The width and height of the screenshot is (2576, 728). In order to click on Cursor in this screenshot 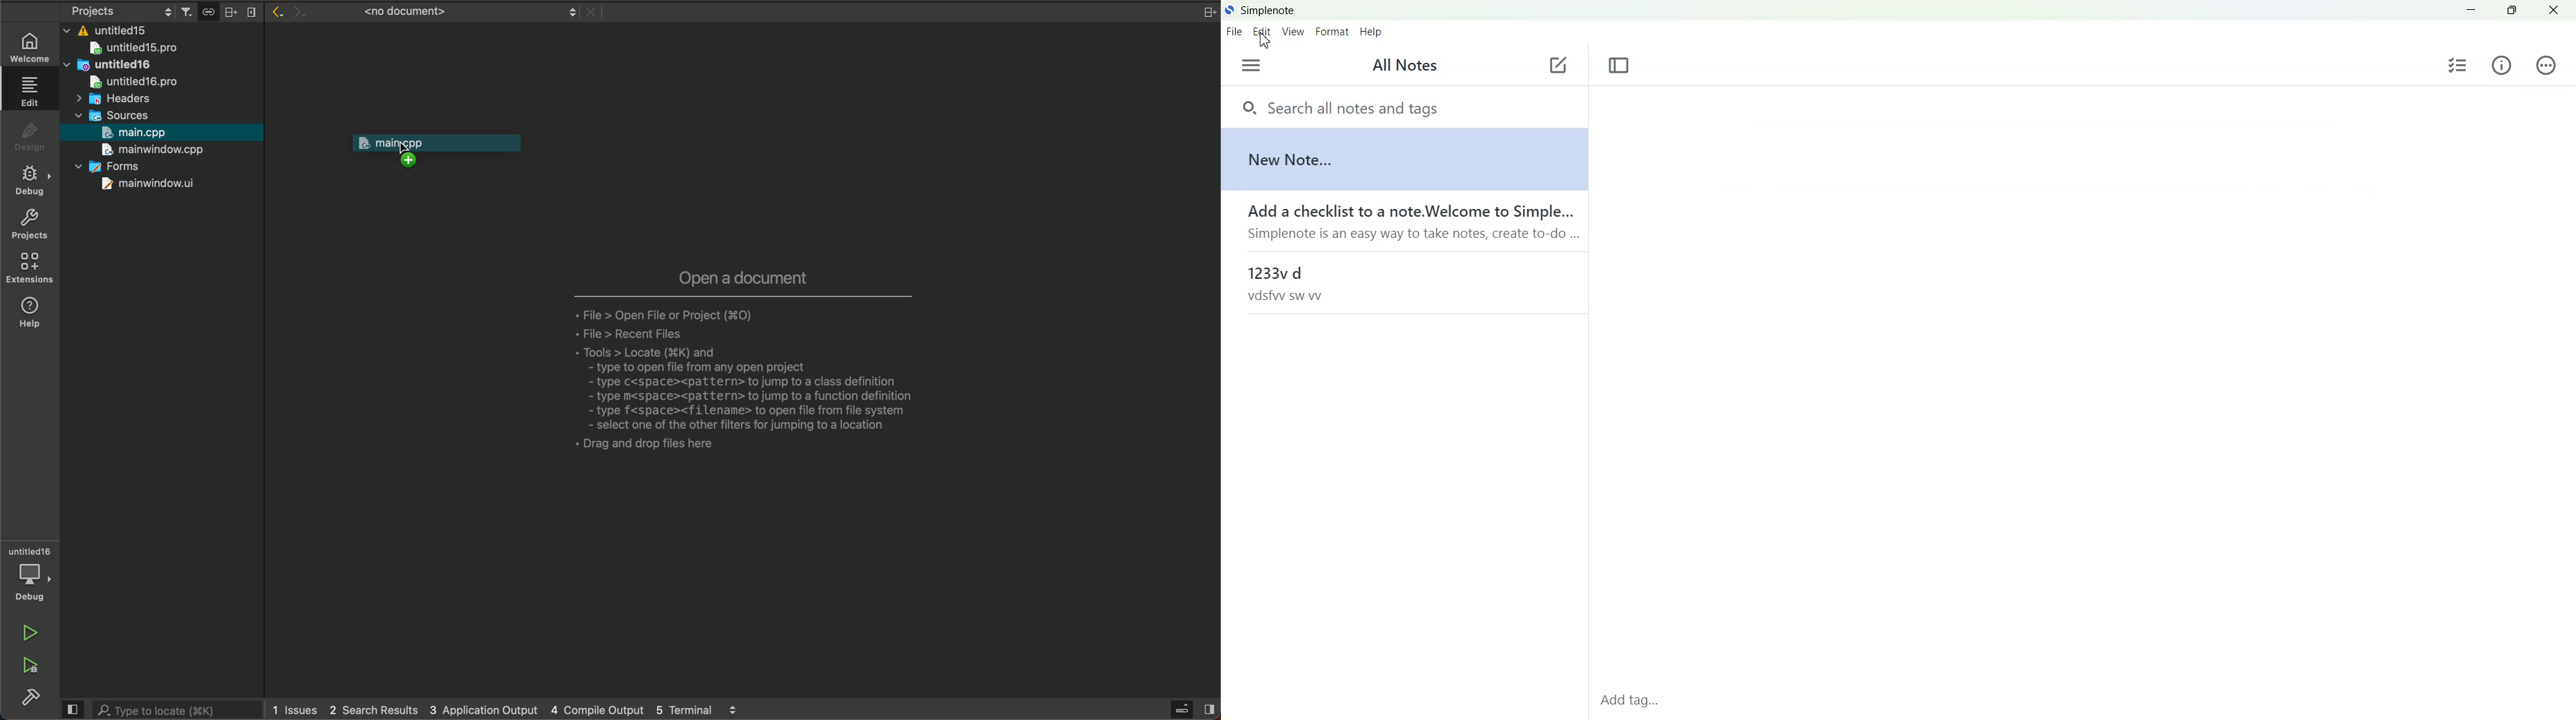, I will do `click(1266, 42)`.